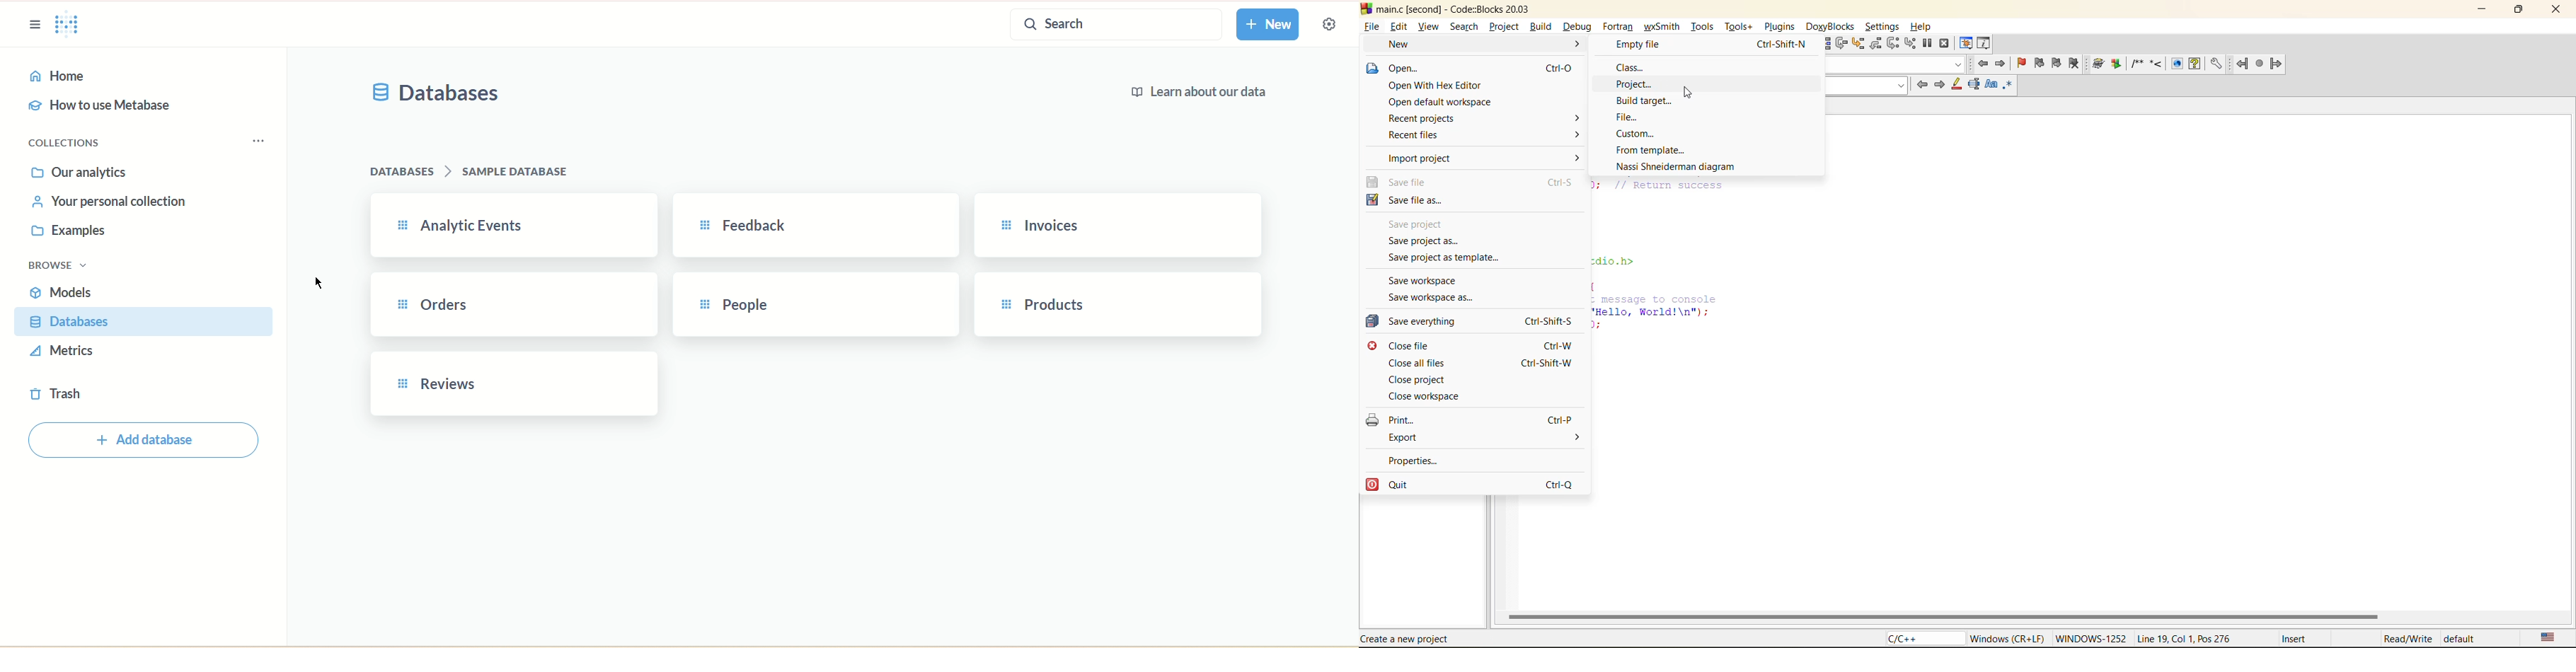 The height and width of the screenshot is (672, 2576). What do you see at coordinates (1955, 86) in the screenshot?
I see `highlight` at bounding box center [1955, 86].